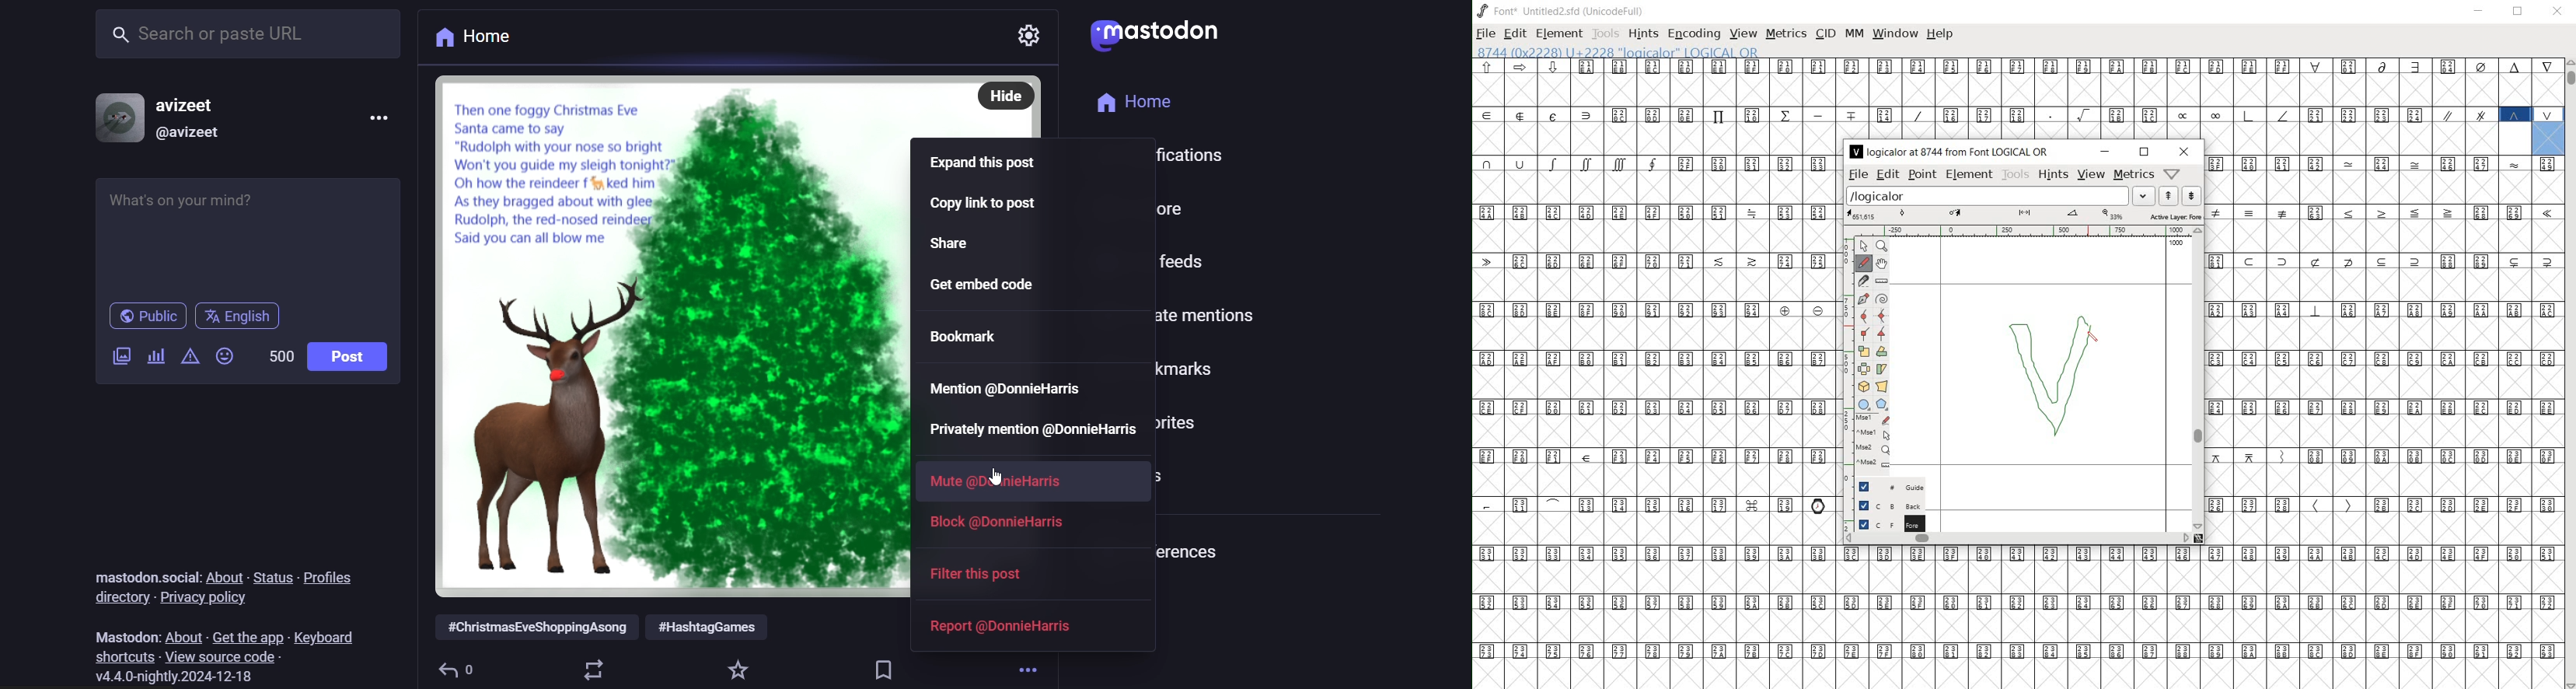 The image size is (2576, 700). What do you see at coordinates (1623, 51) in the screenshot?
I see `8744 (0x2228) U+2228 "logicalor" LOGICAL OR` at bounding box center [1623, 51].